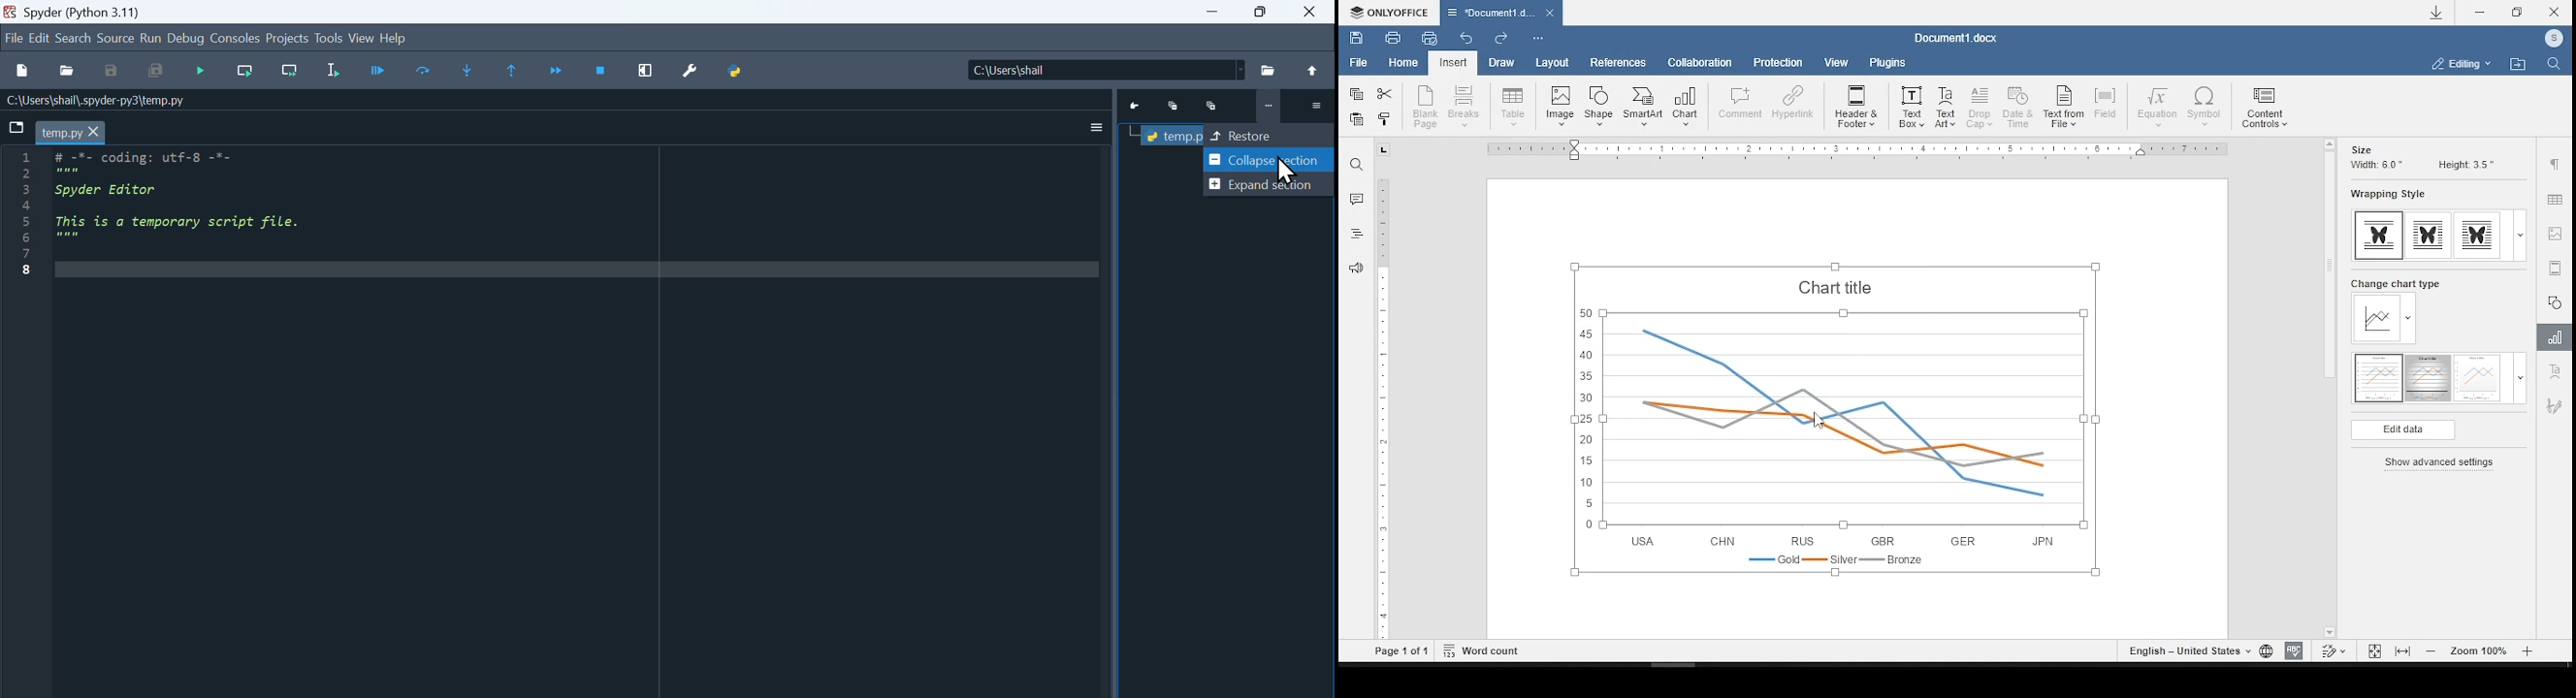  What do you see at coordinates (2554, 201) in the screenshot?
I see `table settings` at bounding box center [2554, 201].